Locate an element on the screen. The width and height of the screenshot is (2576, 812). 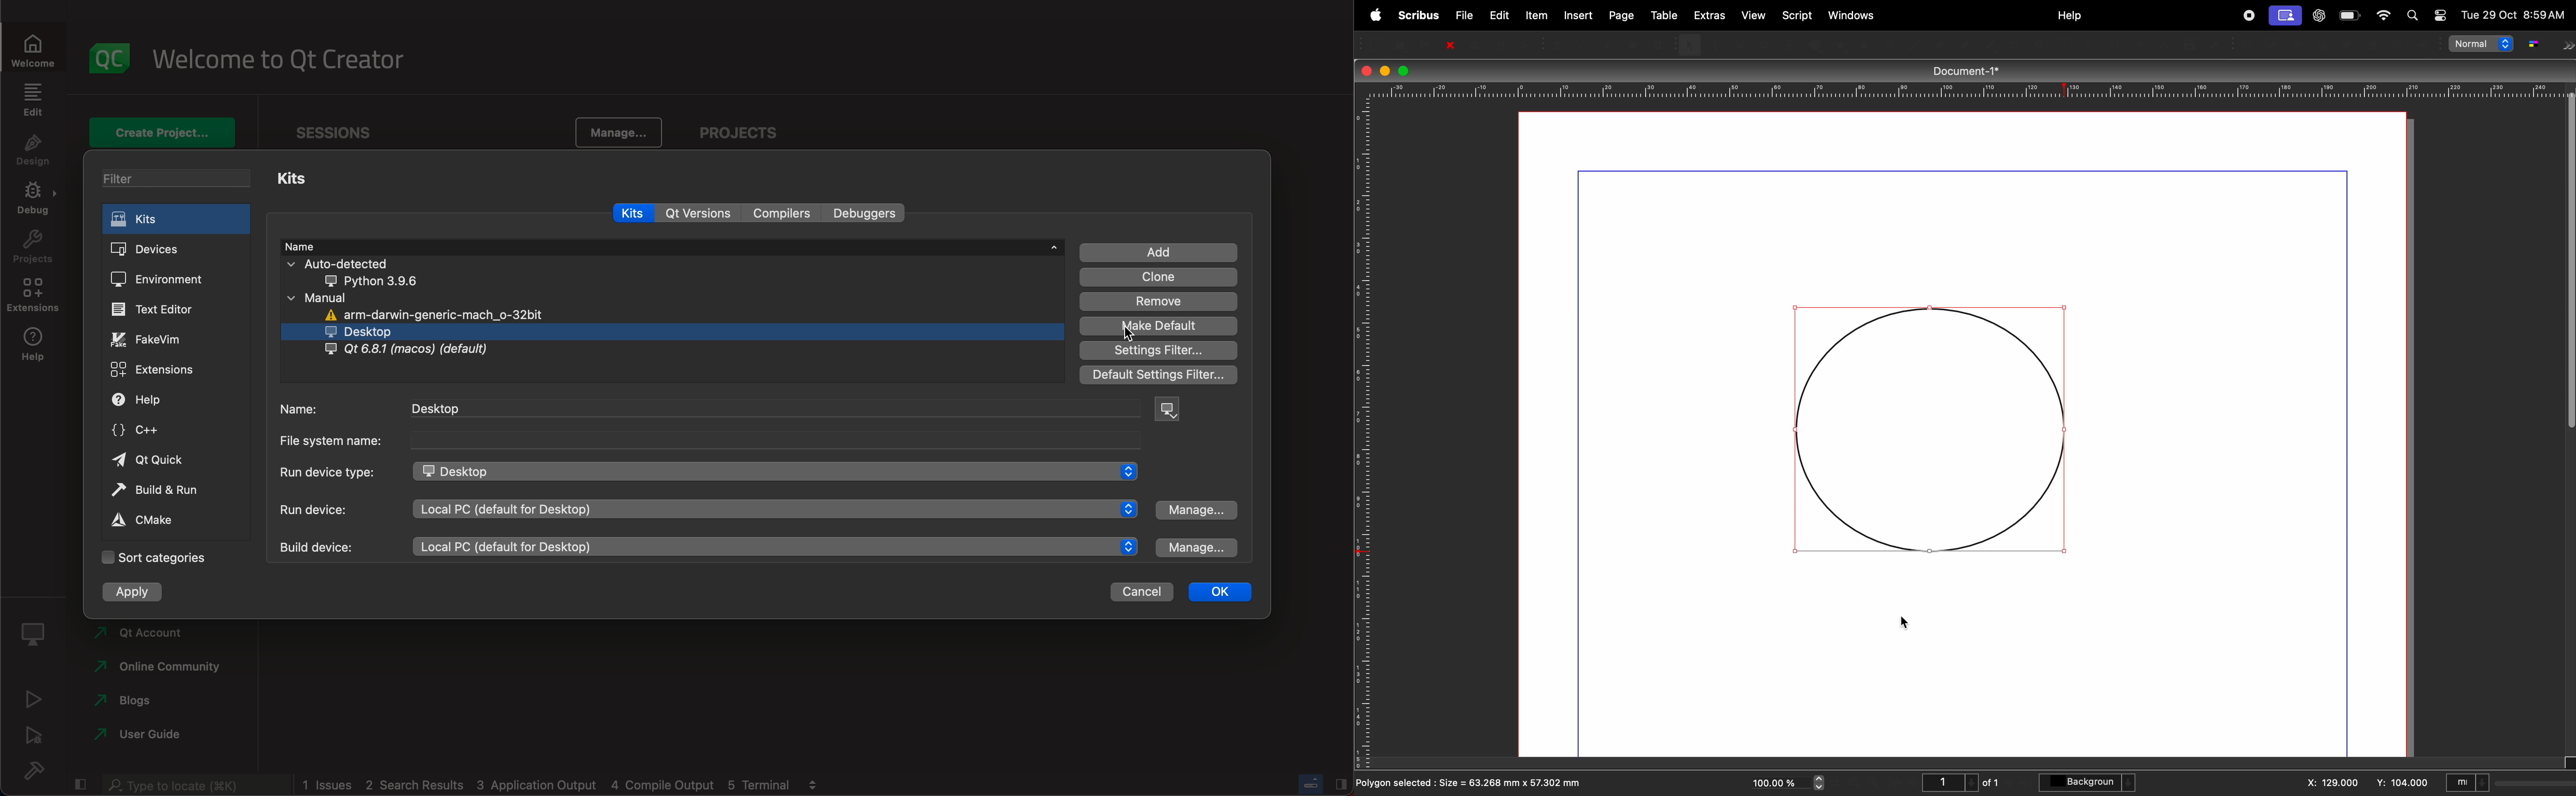
help is located at coordinates (35, 349).